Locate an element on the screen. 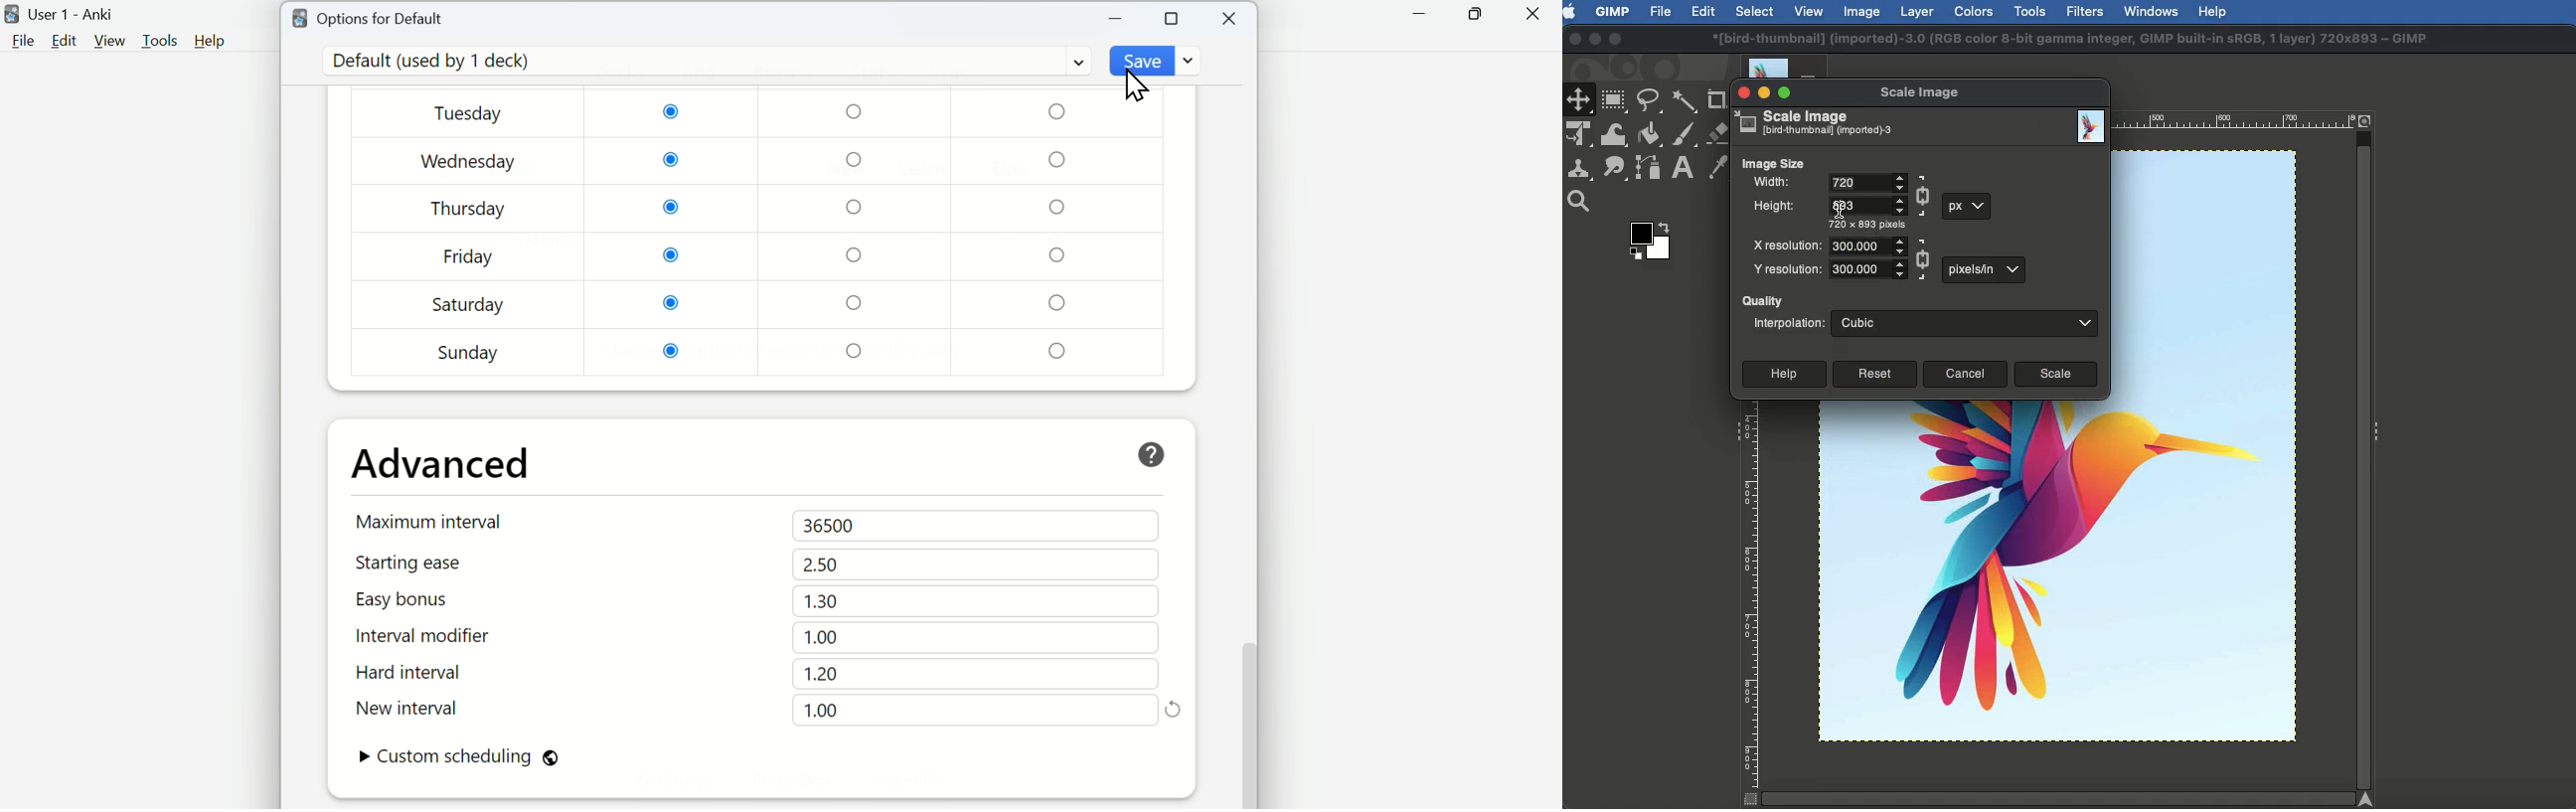 The image size is (2576, 812). Sunday is located at coordinates (470, 352).